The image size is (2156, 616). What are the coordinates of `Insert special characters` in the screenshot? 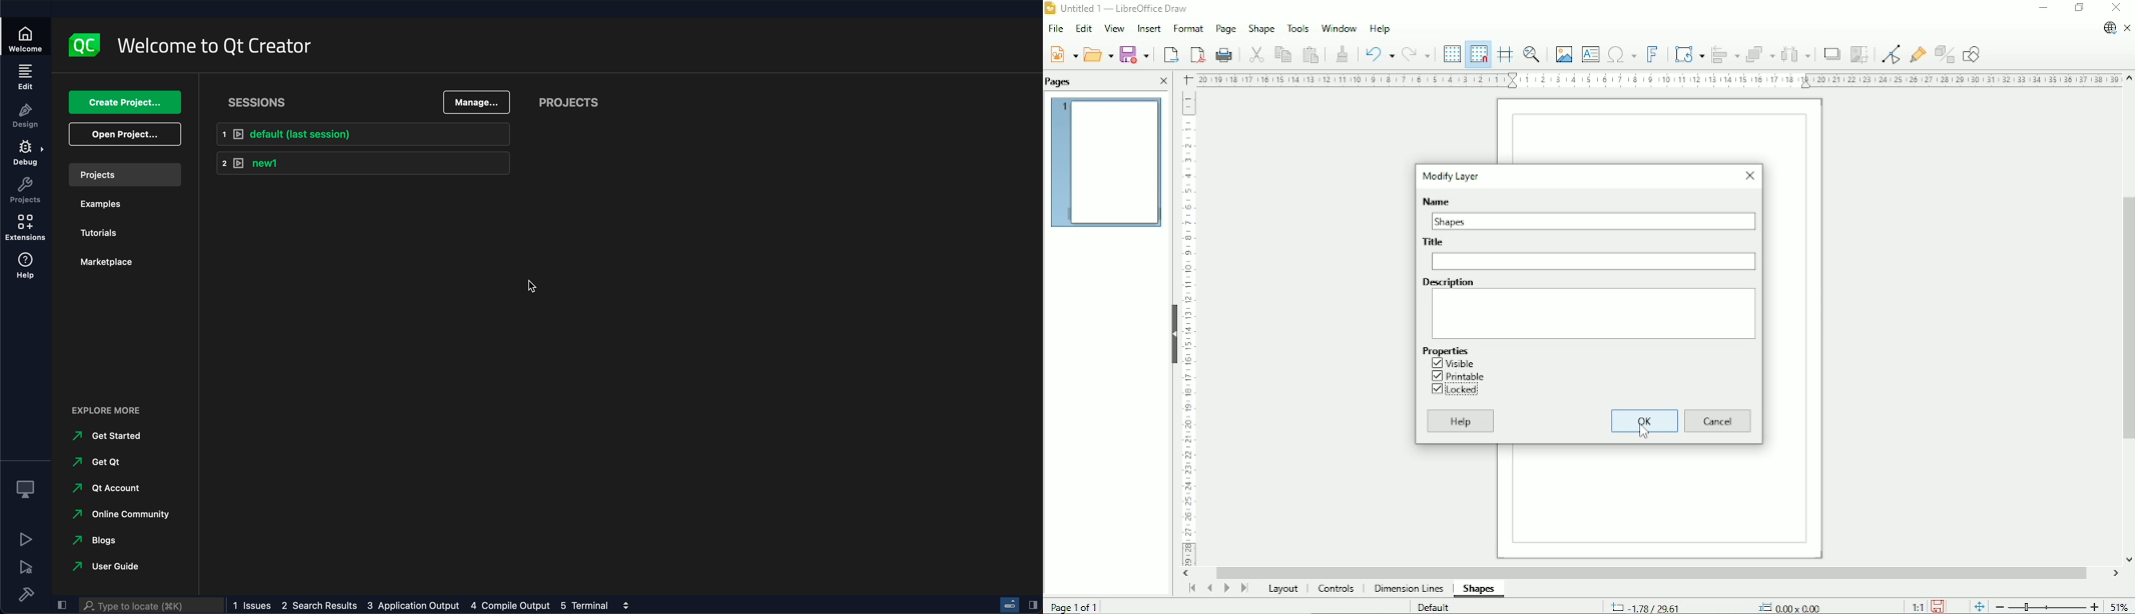 It's located at (1621, 53).